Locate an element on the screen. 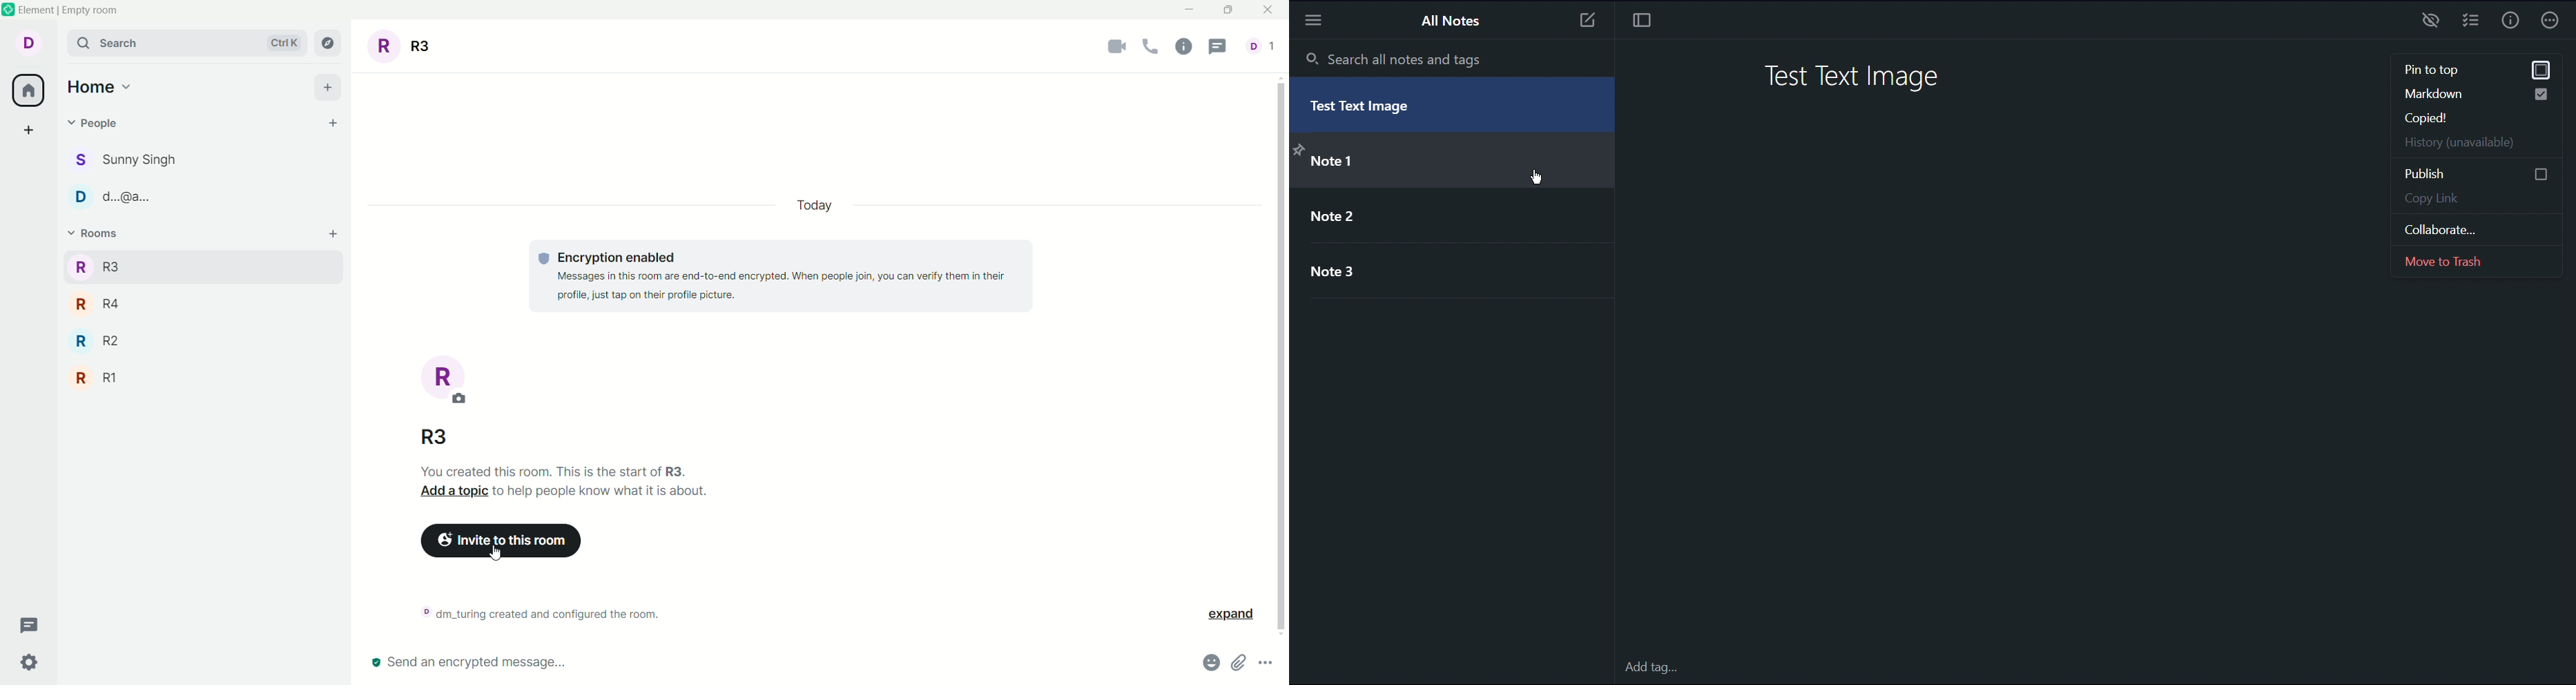  account is located at coordinates (26, 42).